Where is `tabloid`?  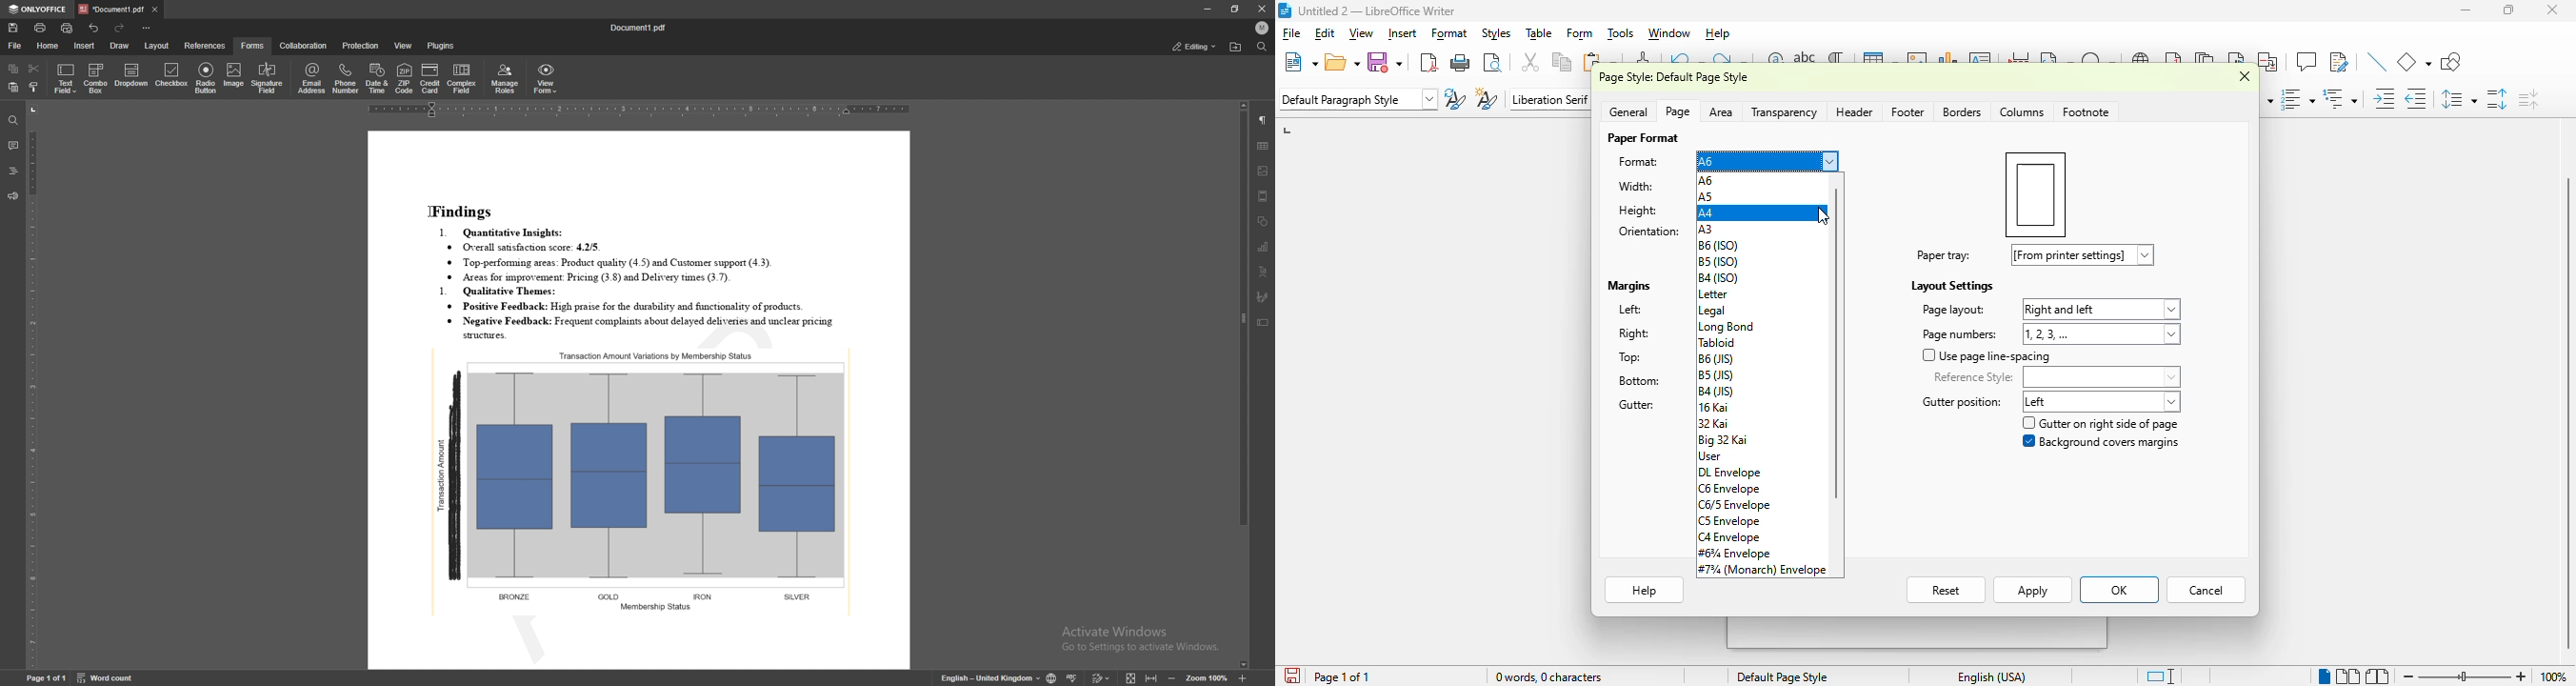 tabloid is located at coordinates (1717, 343).